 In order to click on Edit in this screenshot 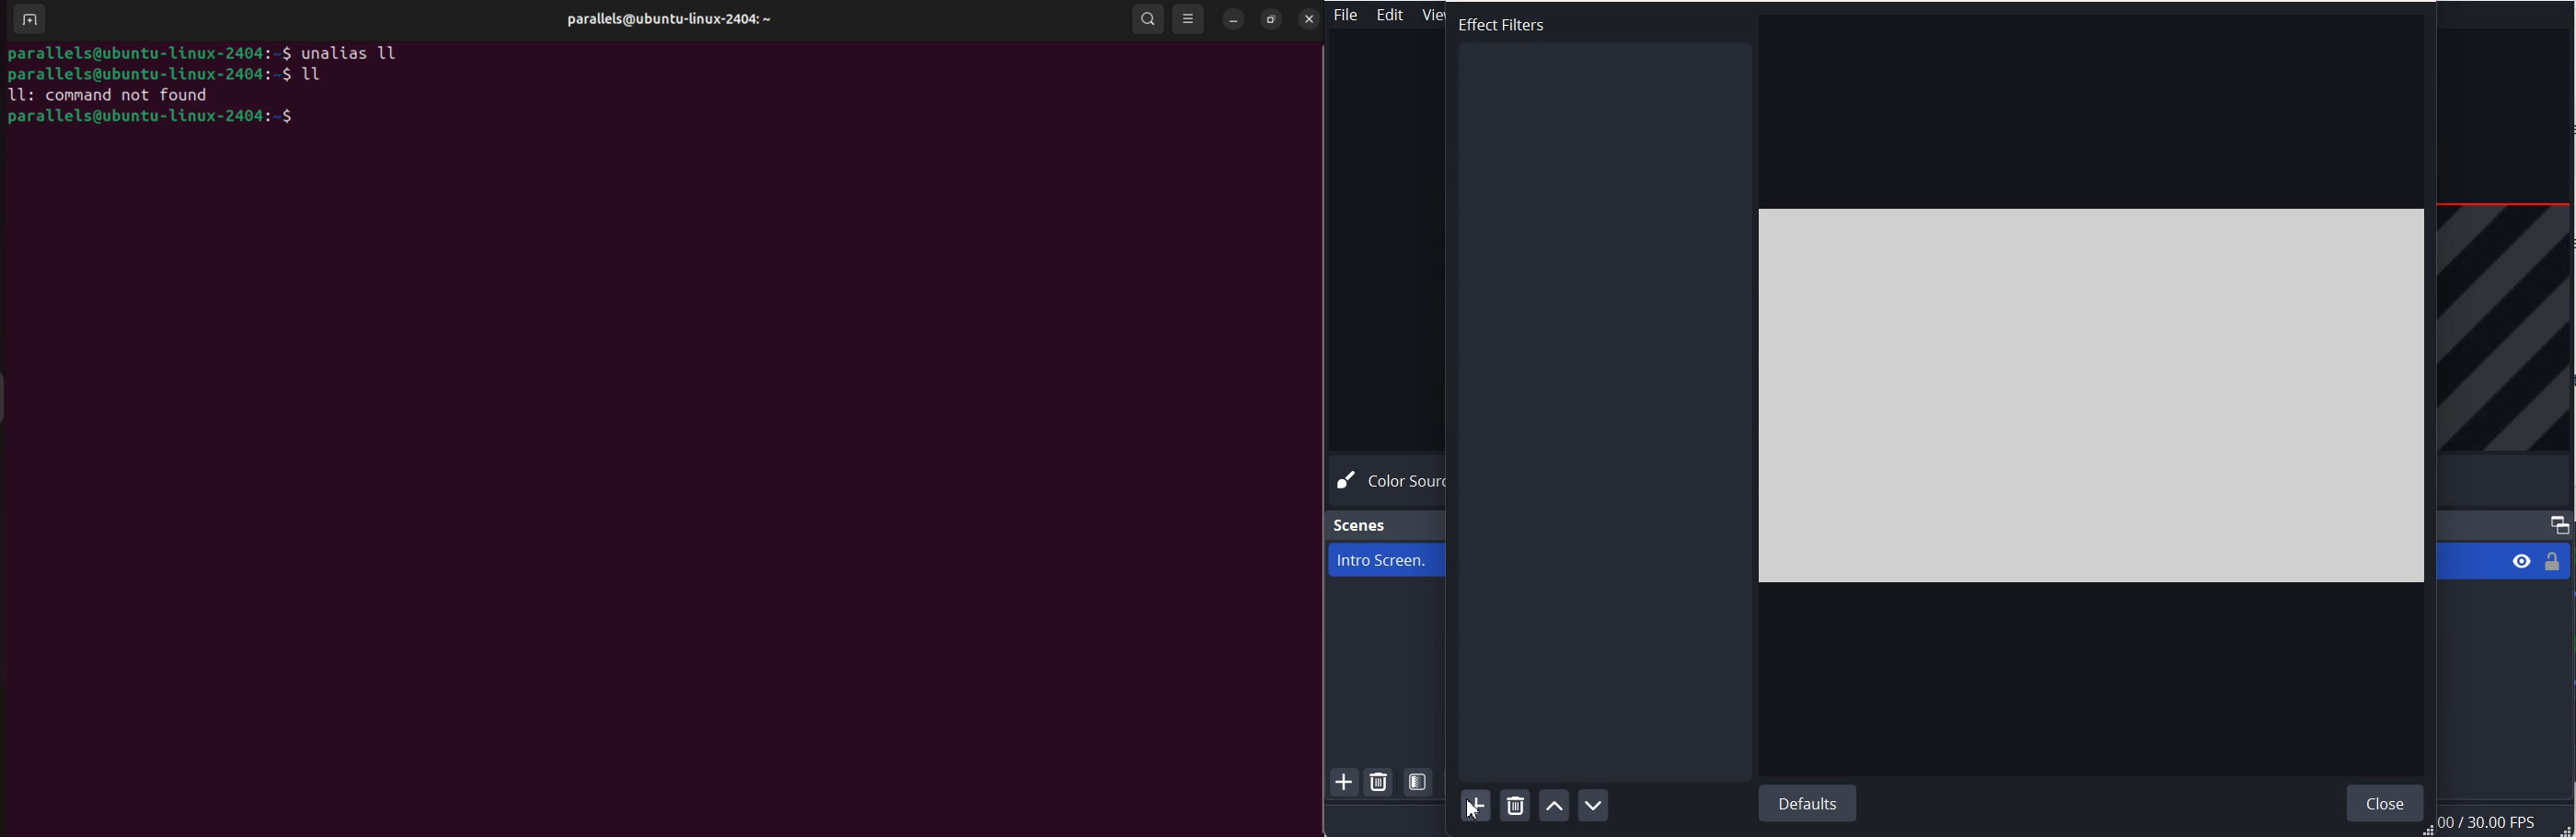, I will do `click(1391, 15)`.